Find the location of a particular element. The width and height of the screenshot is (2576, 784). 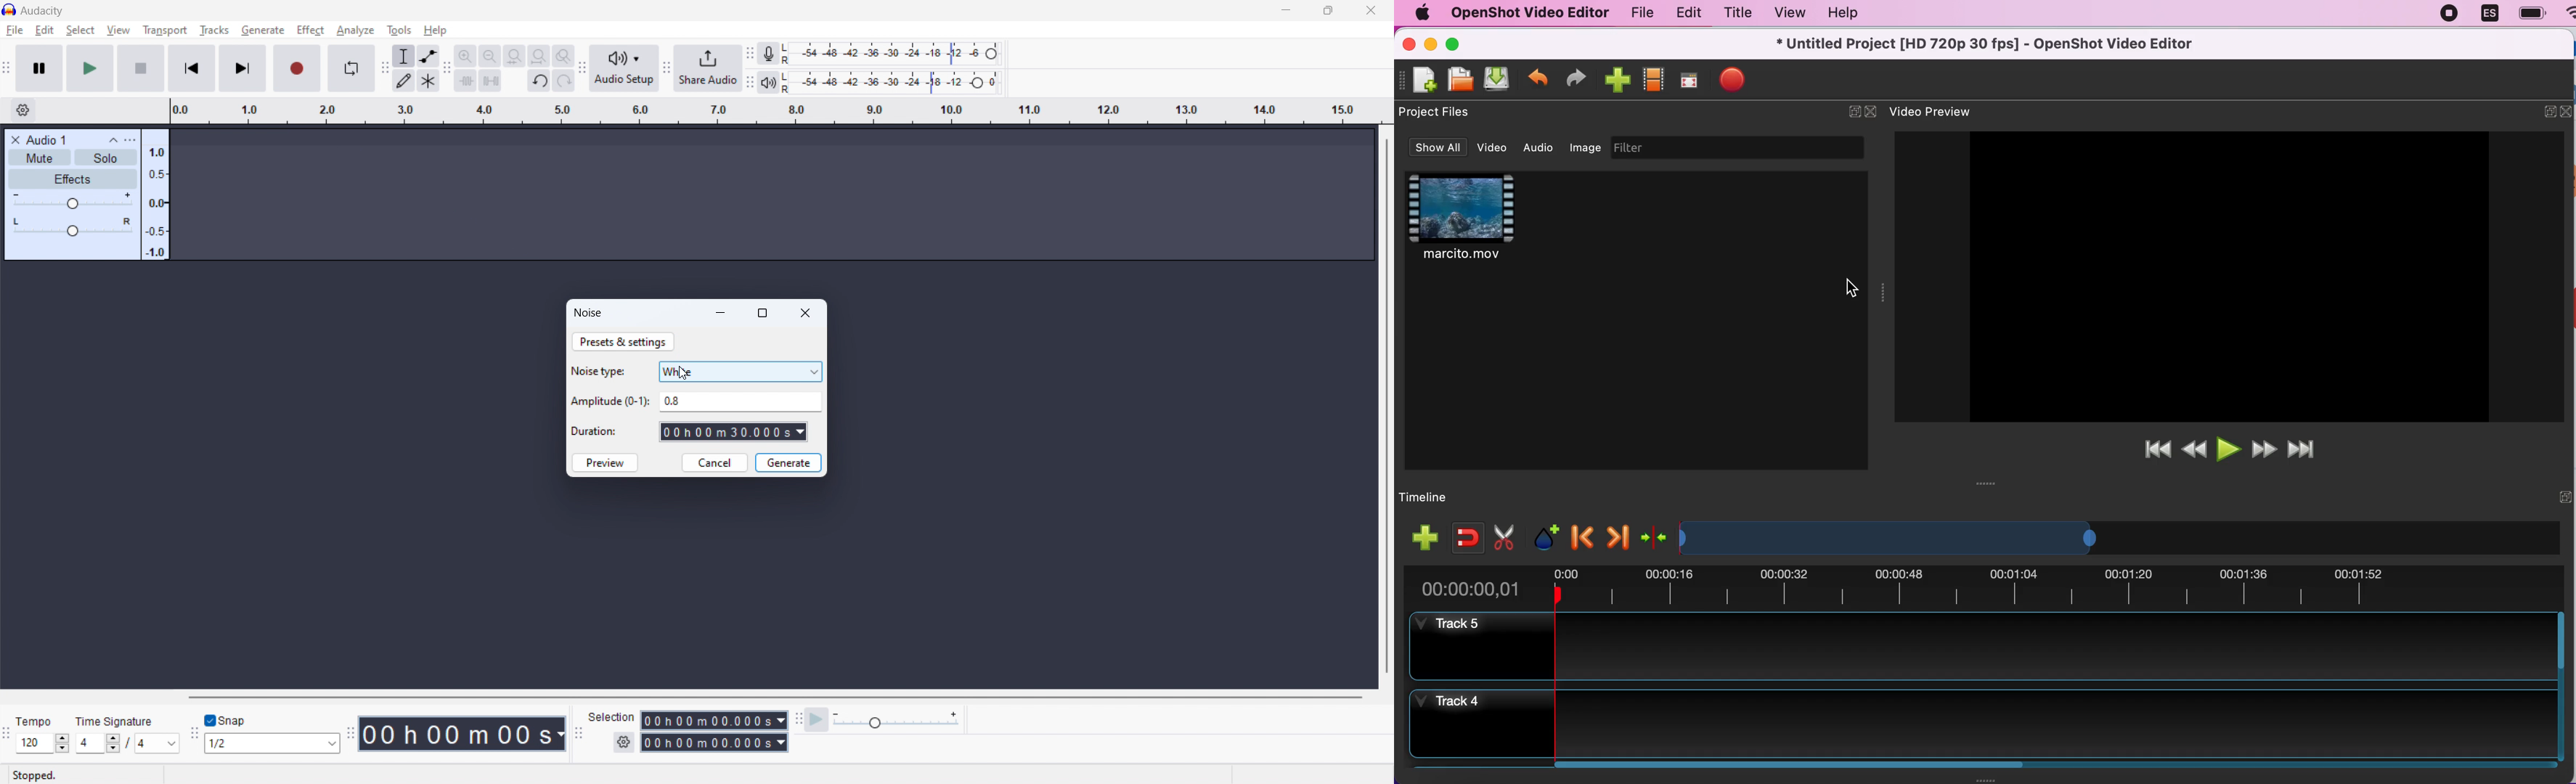

jump to start is located at coordinates (2152, 447).